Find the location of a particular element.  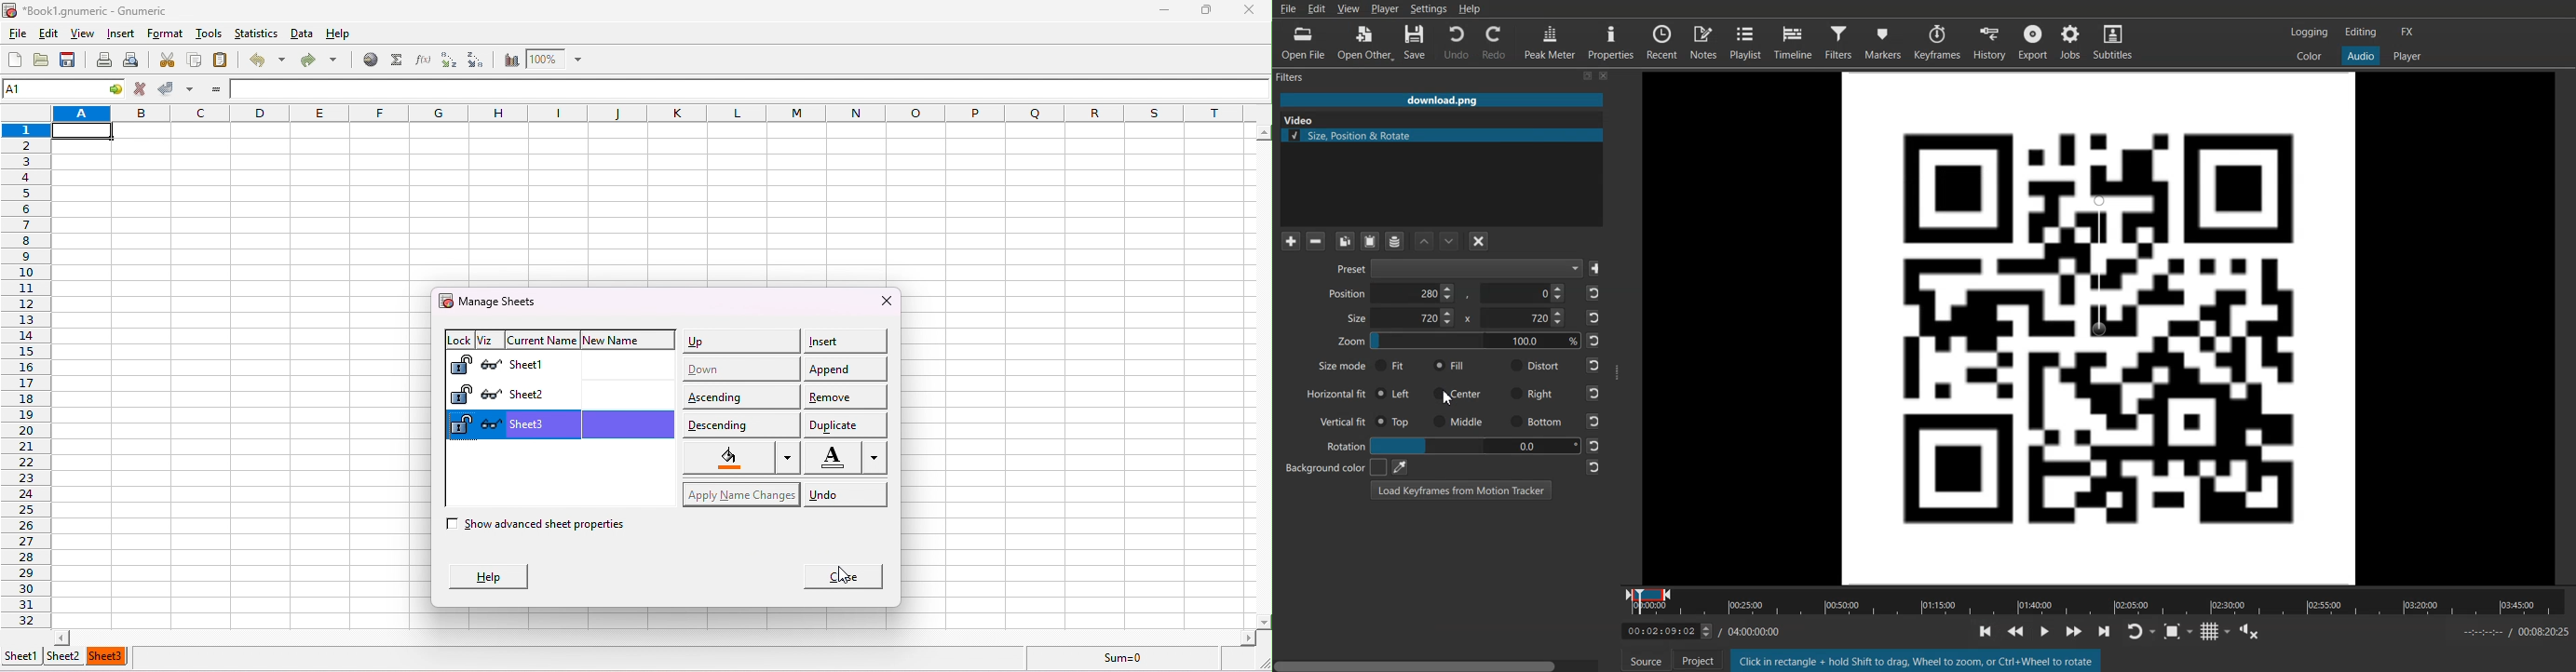

sheet 2 is located at coordinates (590, 395).